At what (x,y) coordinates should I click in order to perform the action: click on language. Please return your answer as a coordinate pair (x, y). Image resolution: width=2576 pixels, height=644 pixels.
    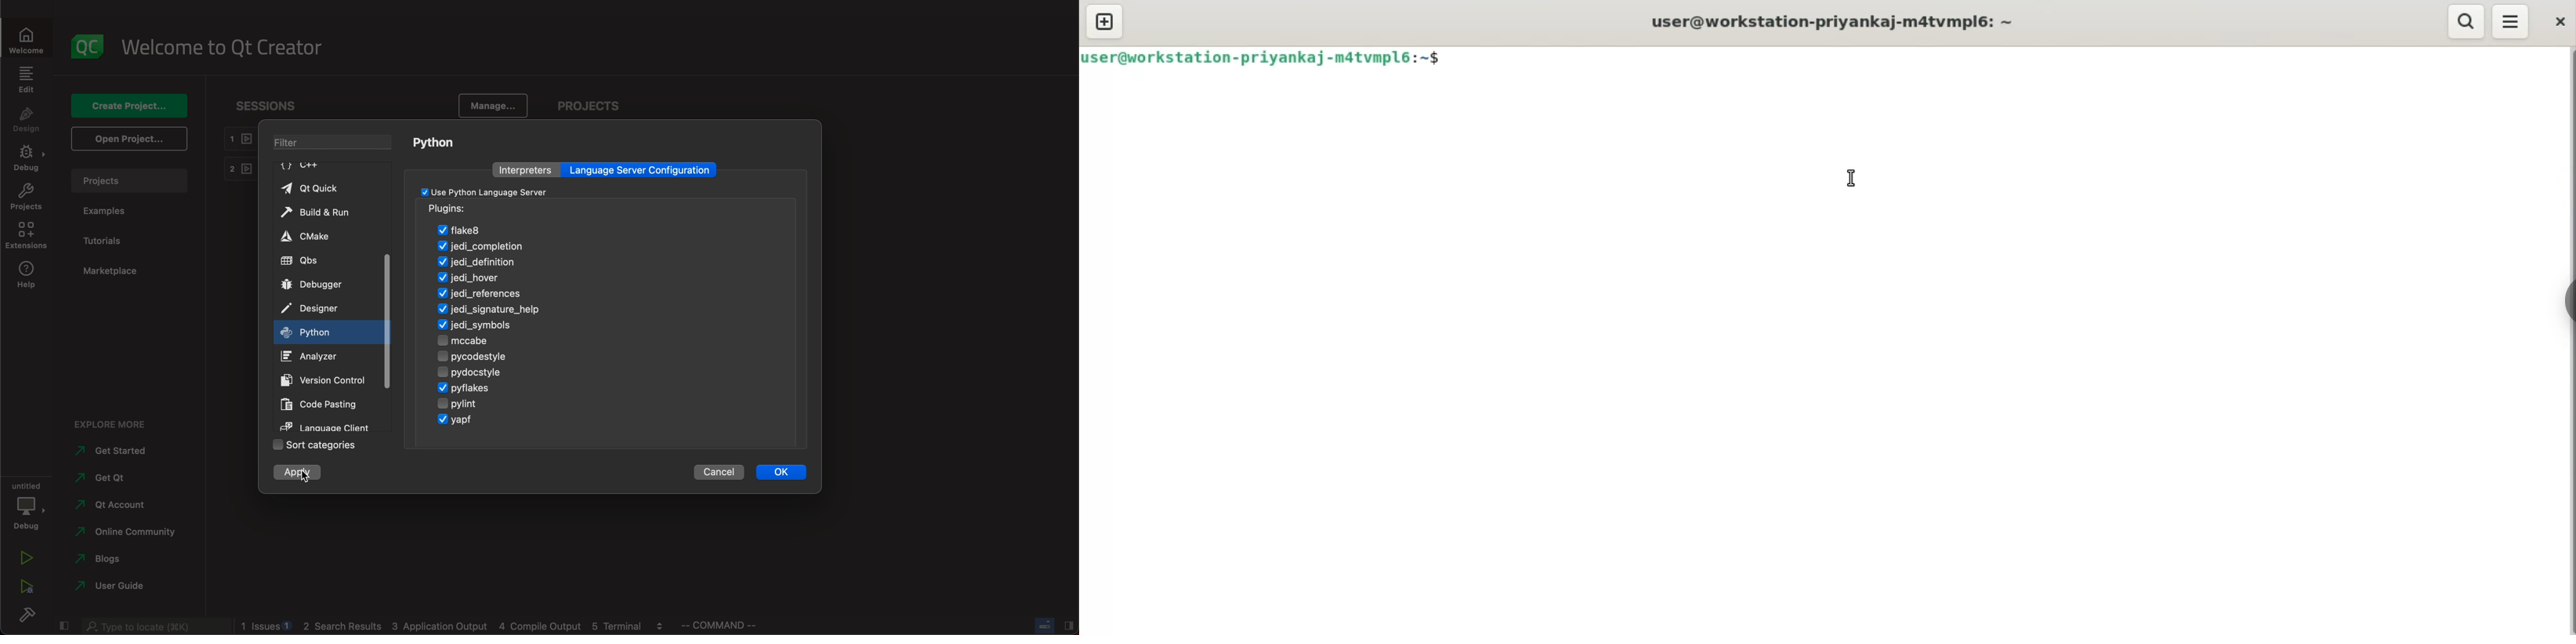
    Looking at the image, I should click on (324, 425).